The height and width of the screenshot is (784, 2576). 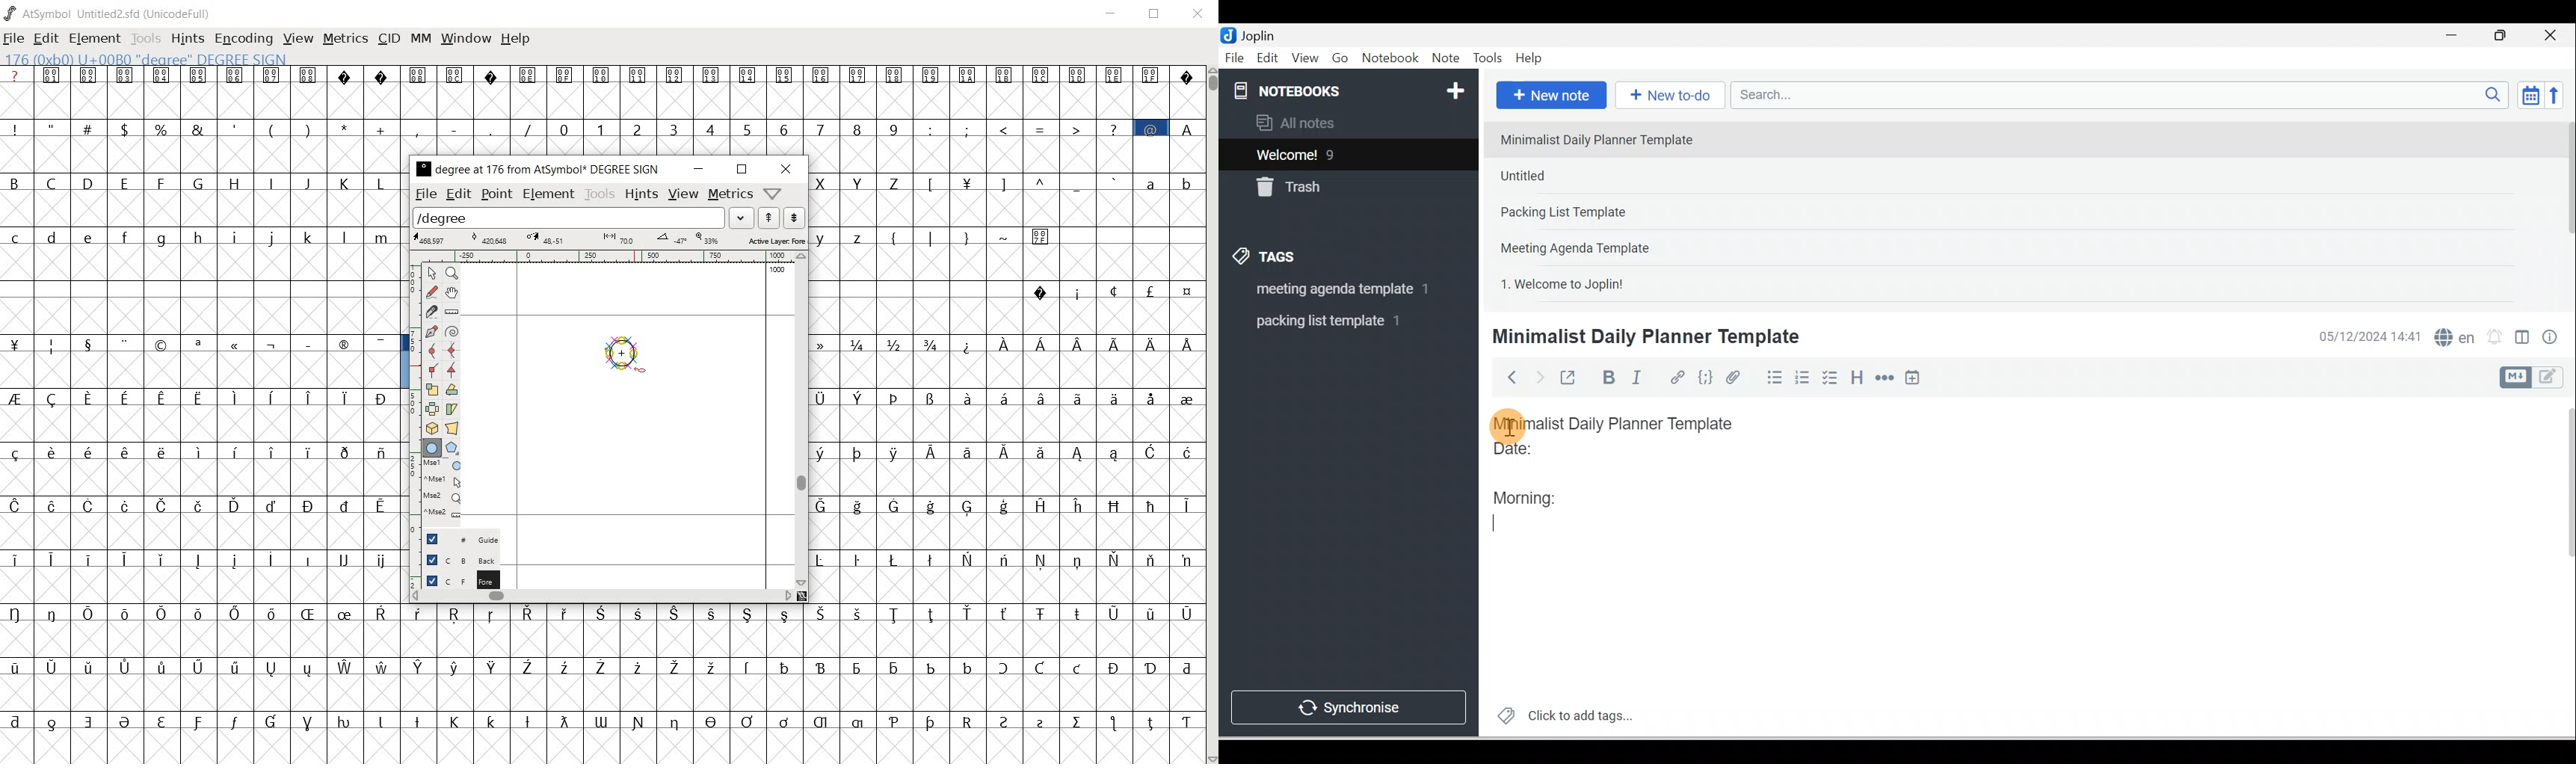 What do you see at coordinates (452, 389) in the screenshot?
I see `Rotate the selection` at bounding box center [452, 389].